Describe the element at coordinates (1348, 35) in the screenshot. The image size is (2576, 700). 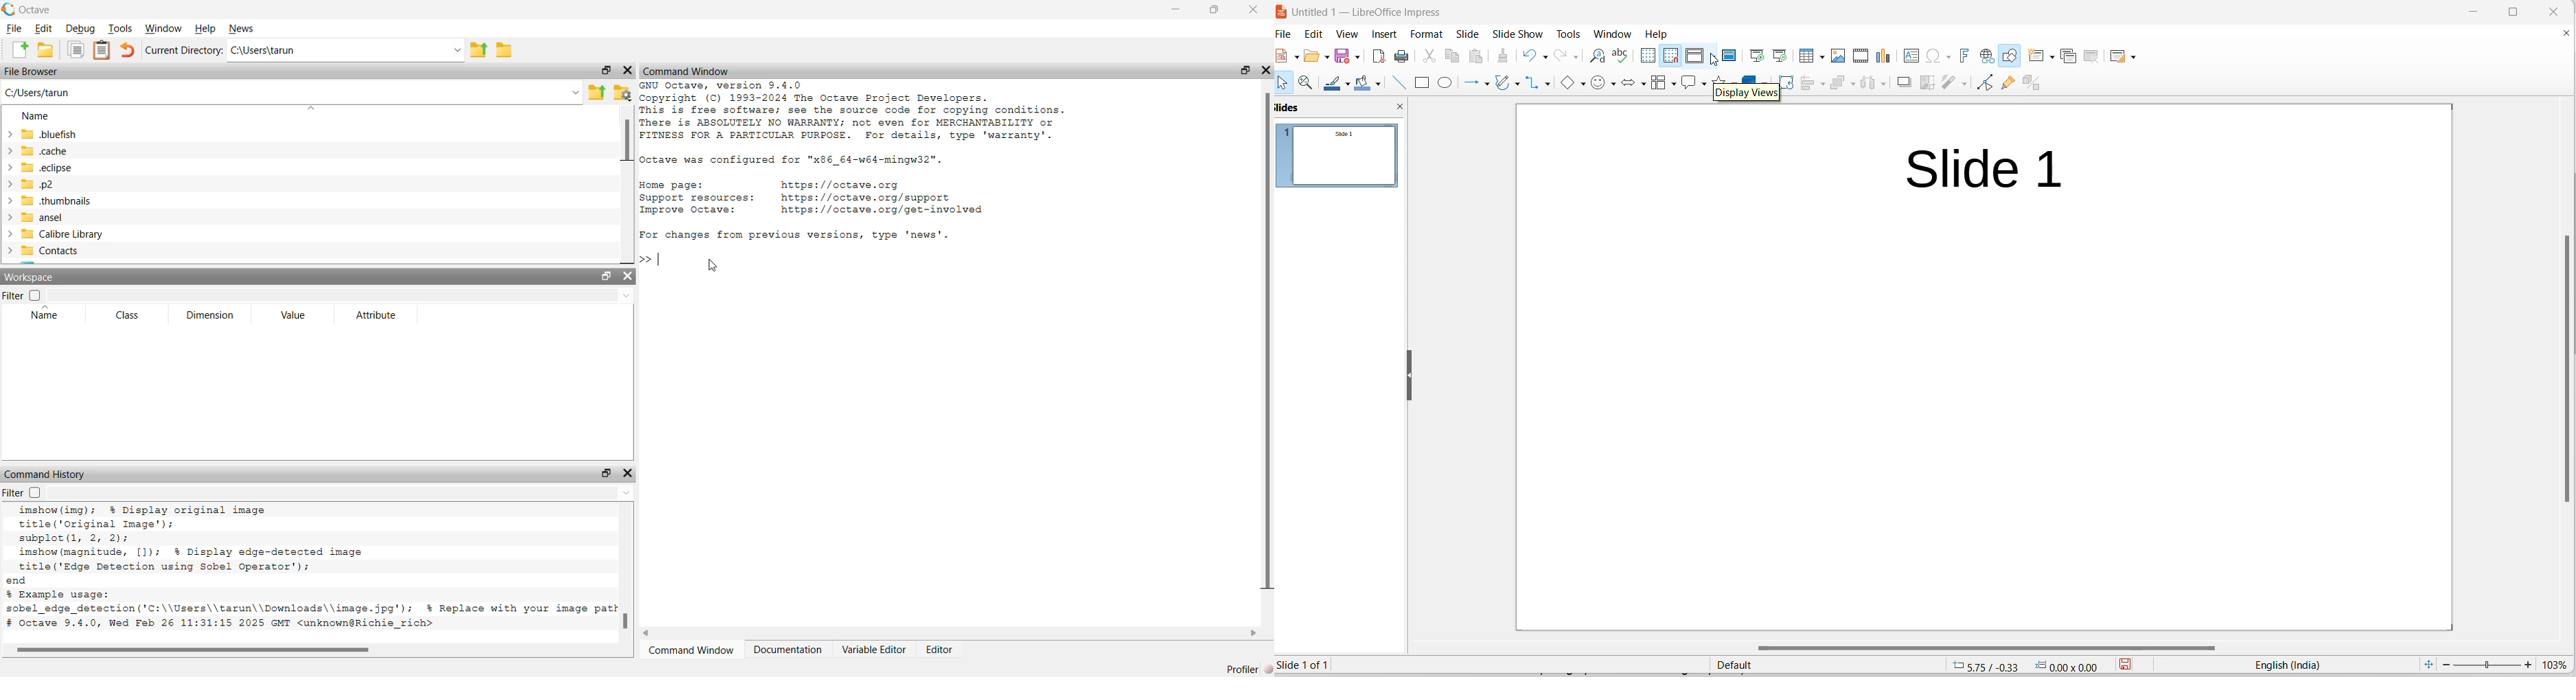
I see `view` at that location.